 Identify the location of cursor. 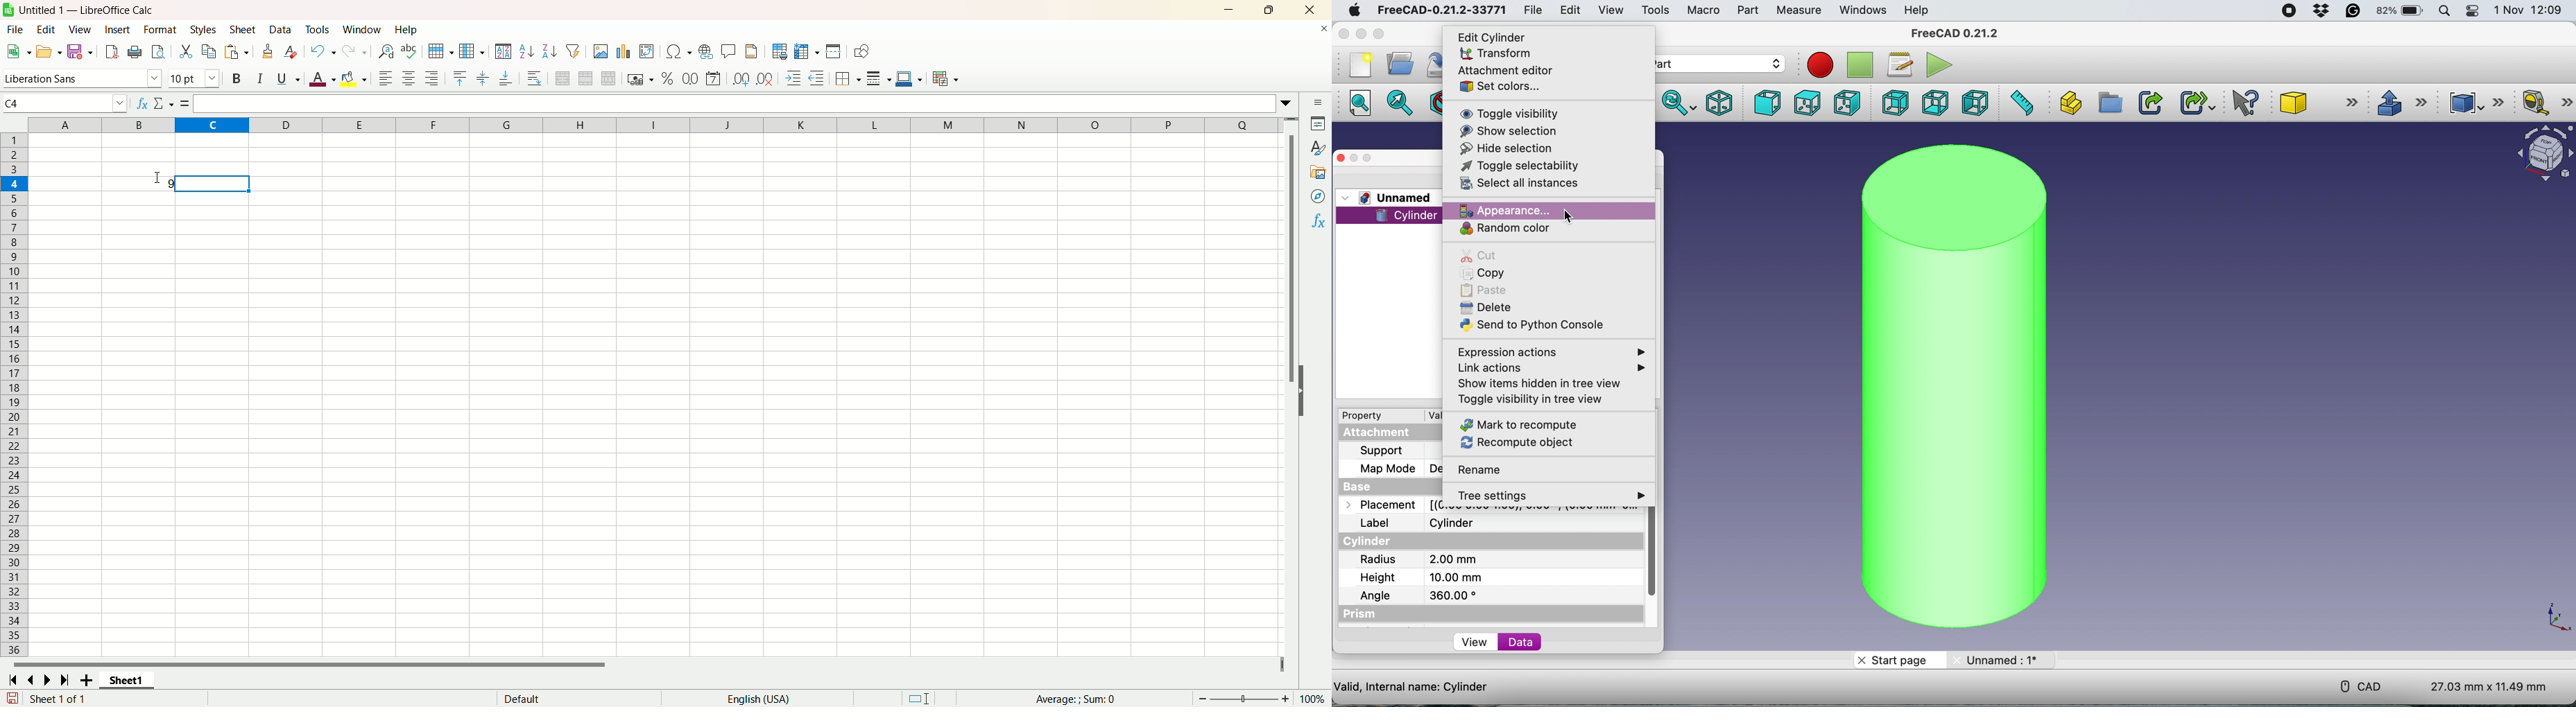
(1571, 217).